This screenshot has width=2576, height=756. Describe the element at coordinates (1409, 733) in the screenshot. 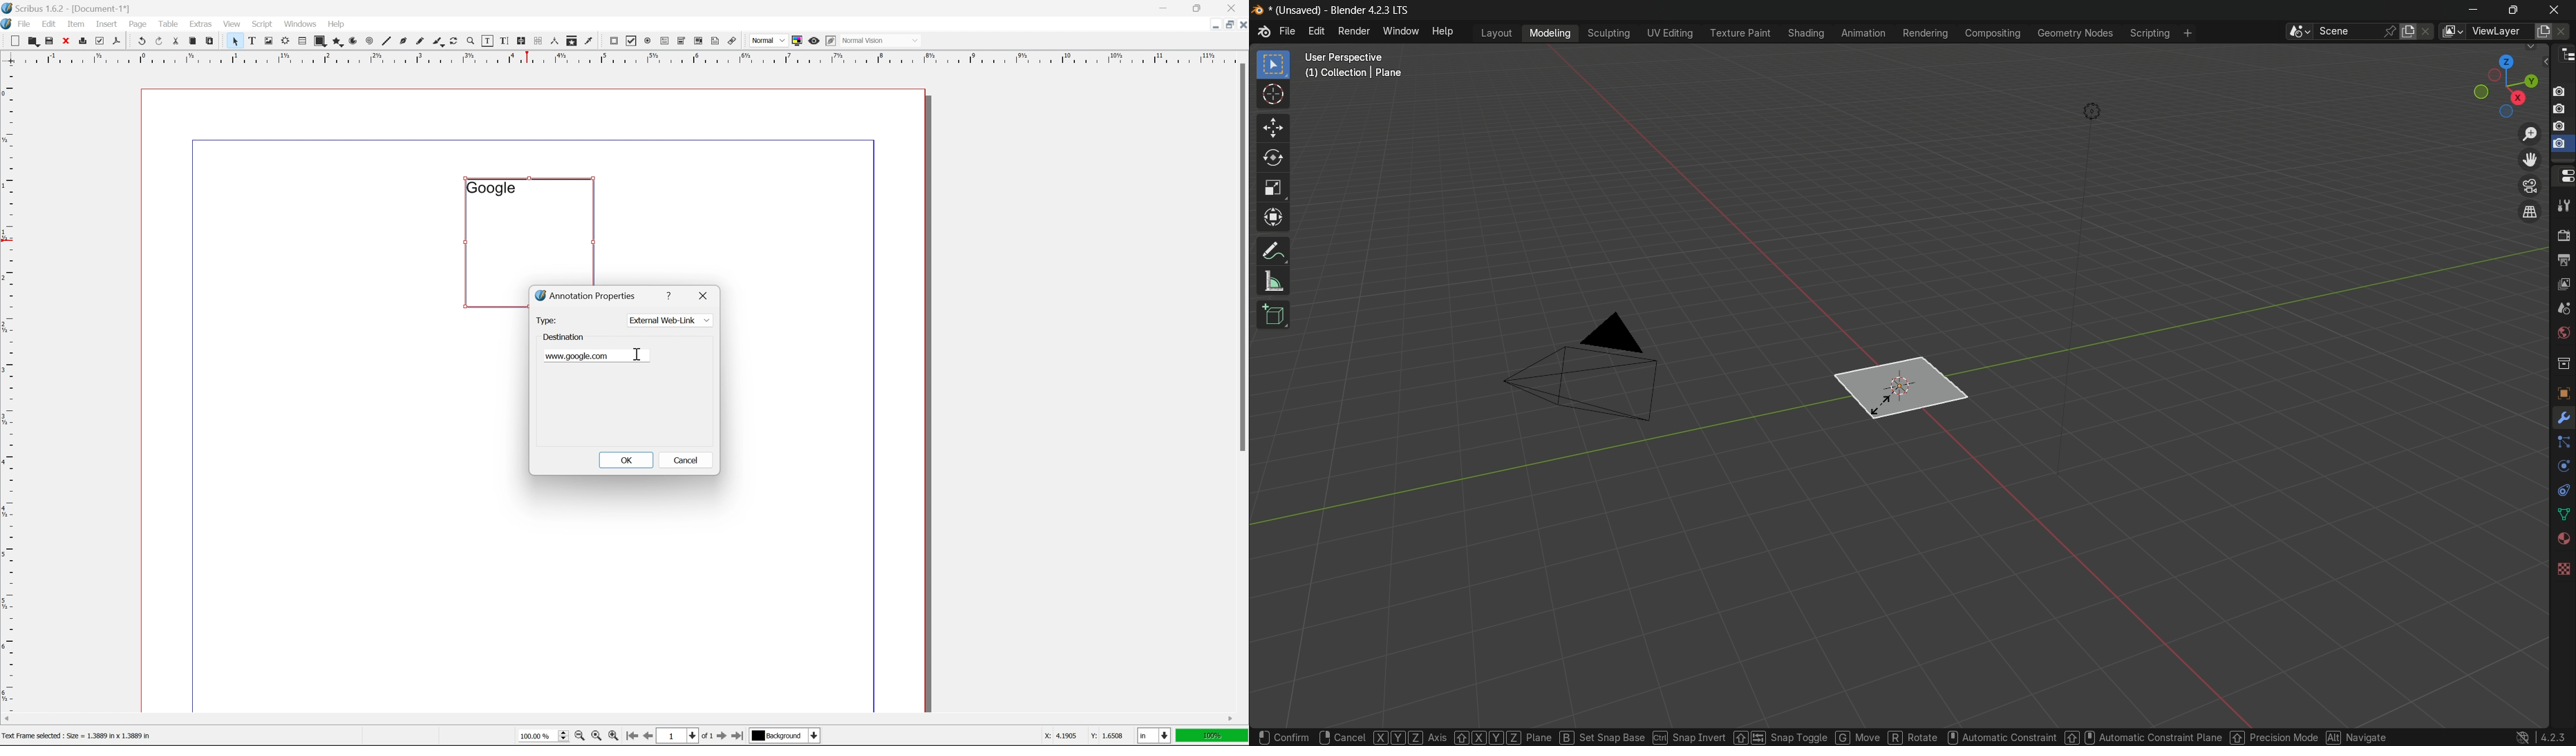

I see `XYZ Axis` at that location.